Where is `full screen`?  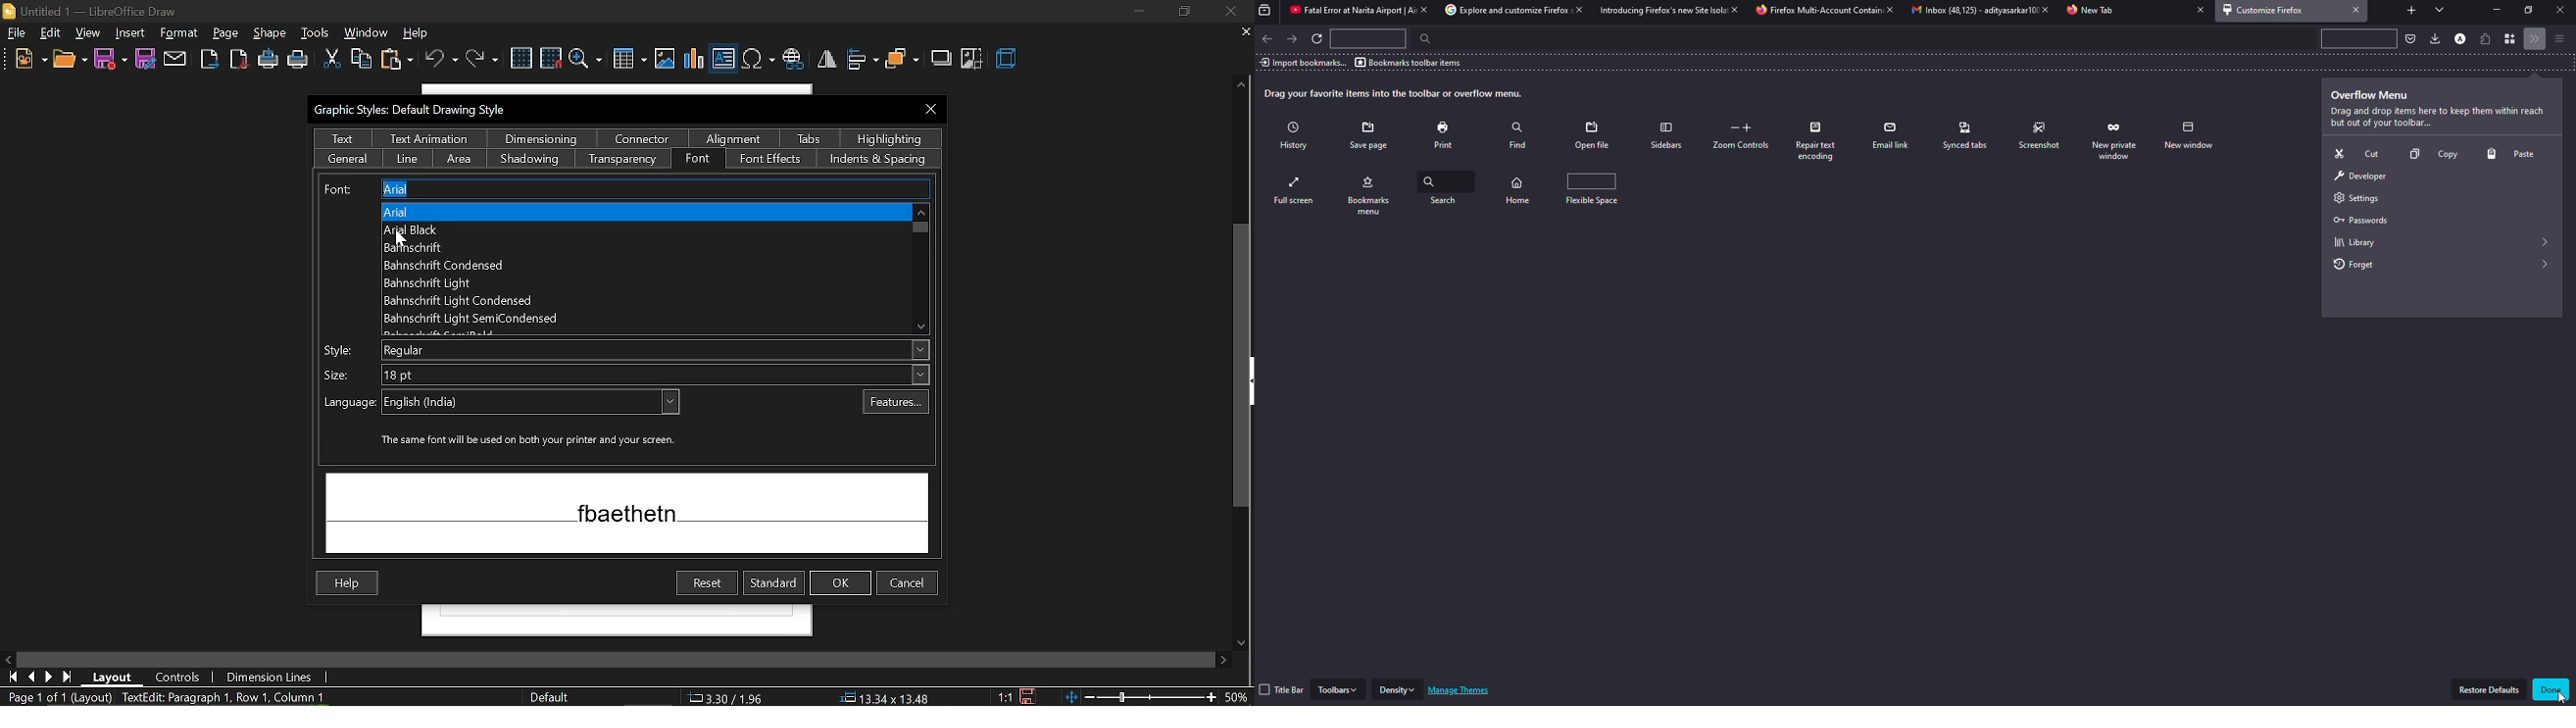 full screen is located at coordinates (1373, 194).